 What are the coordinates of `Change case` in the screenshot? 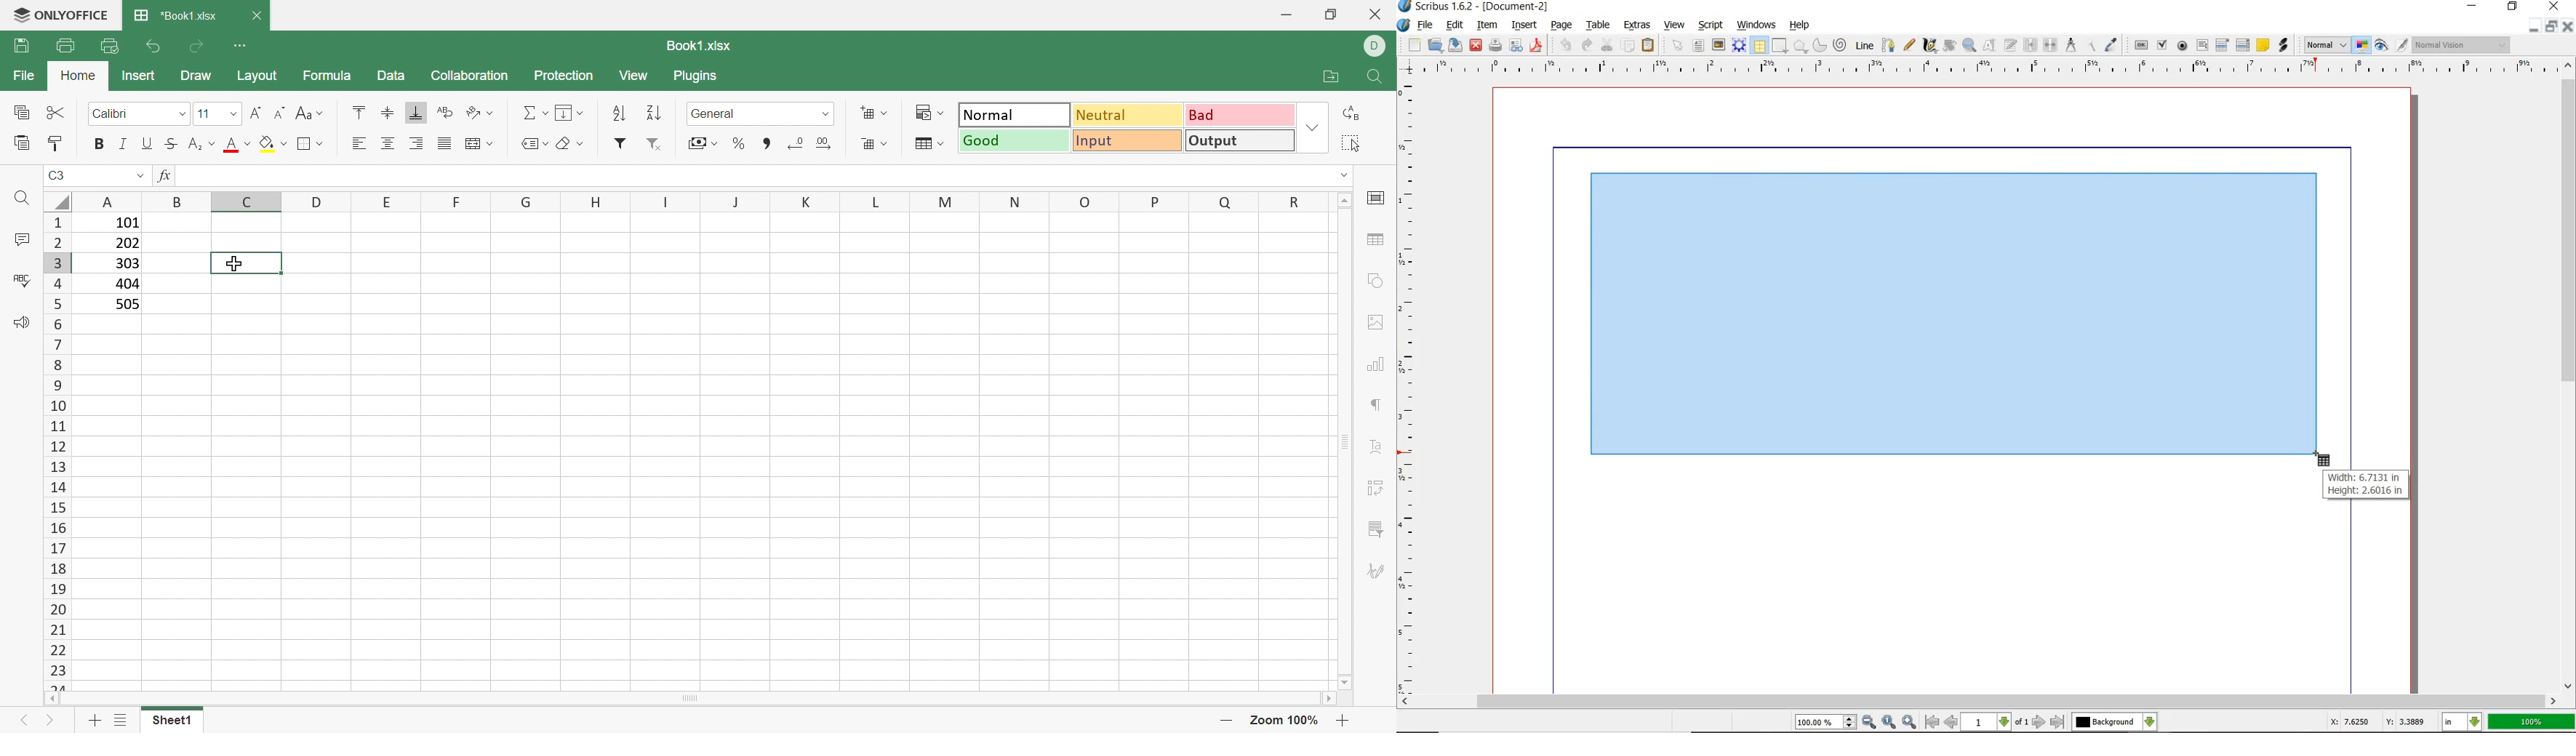 It's located at (312, 115).